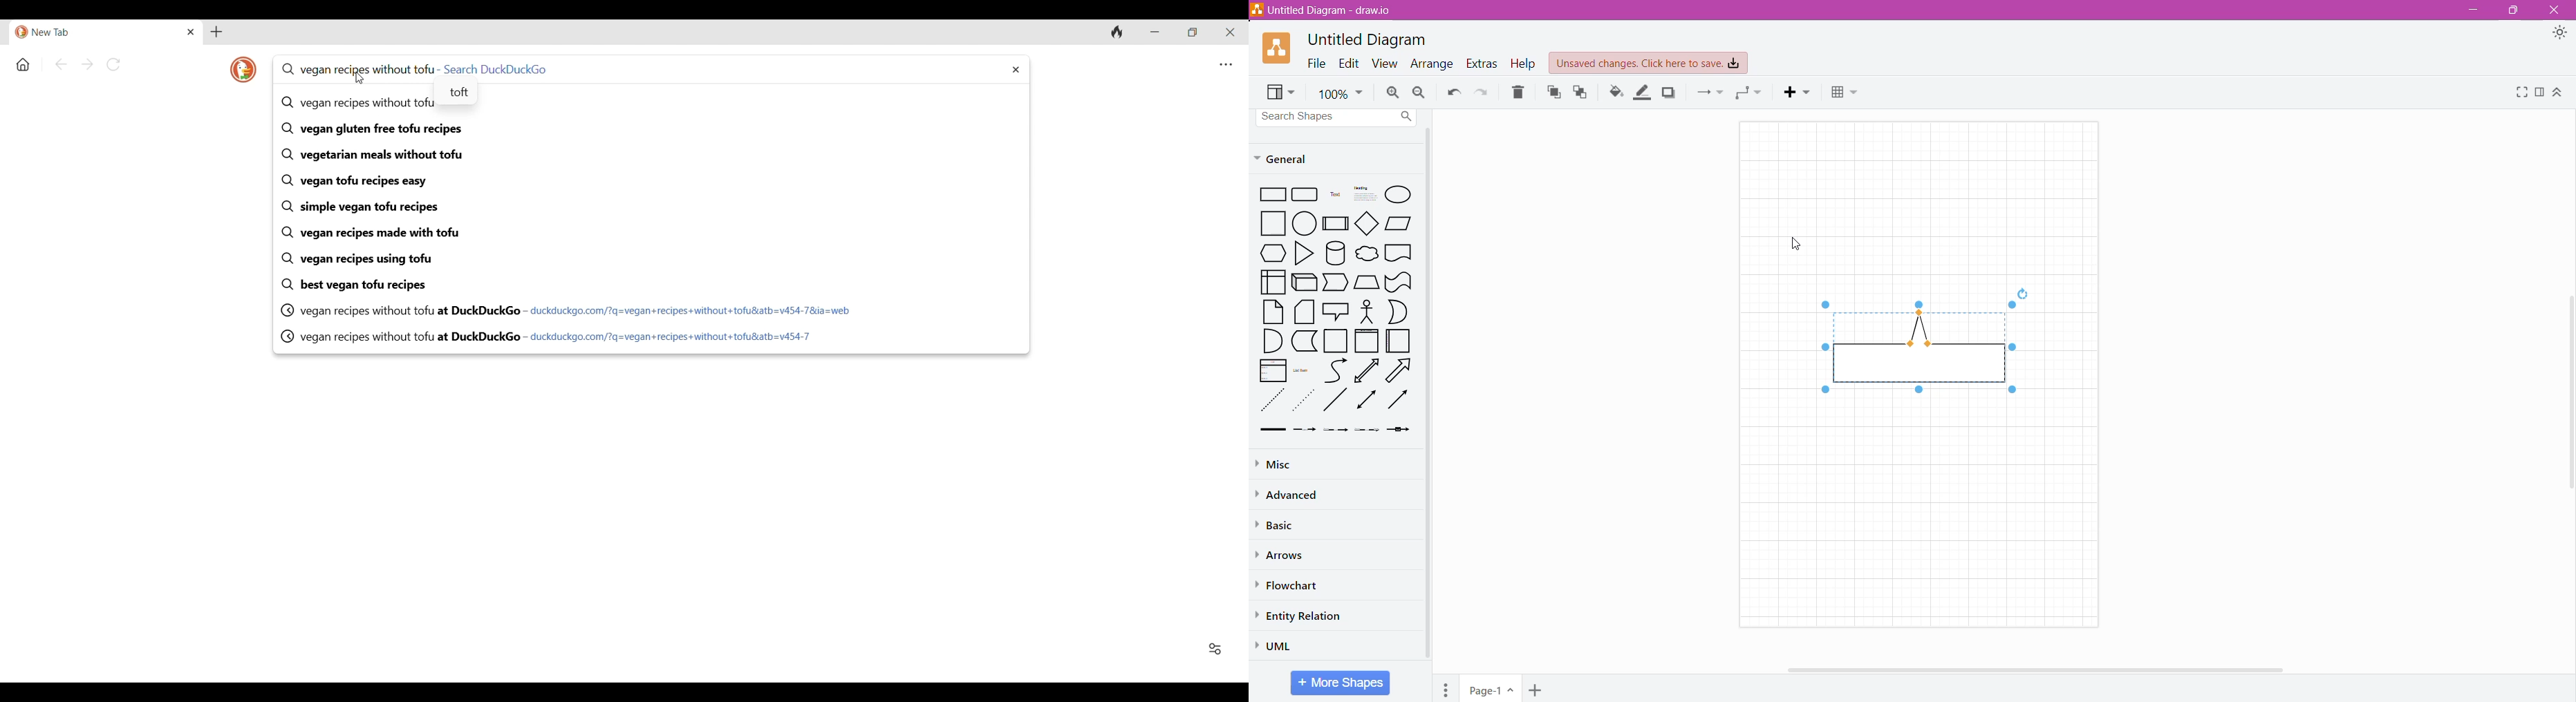 The width and height of the screenshot is (2576, 728). I want to click on New Tab, so click(96, 32).